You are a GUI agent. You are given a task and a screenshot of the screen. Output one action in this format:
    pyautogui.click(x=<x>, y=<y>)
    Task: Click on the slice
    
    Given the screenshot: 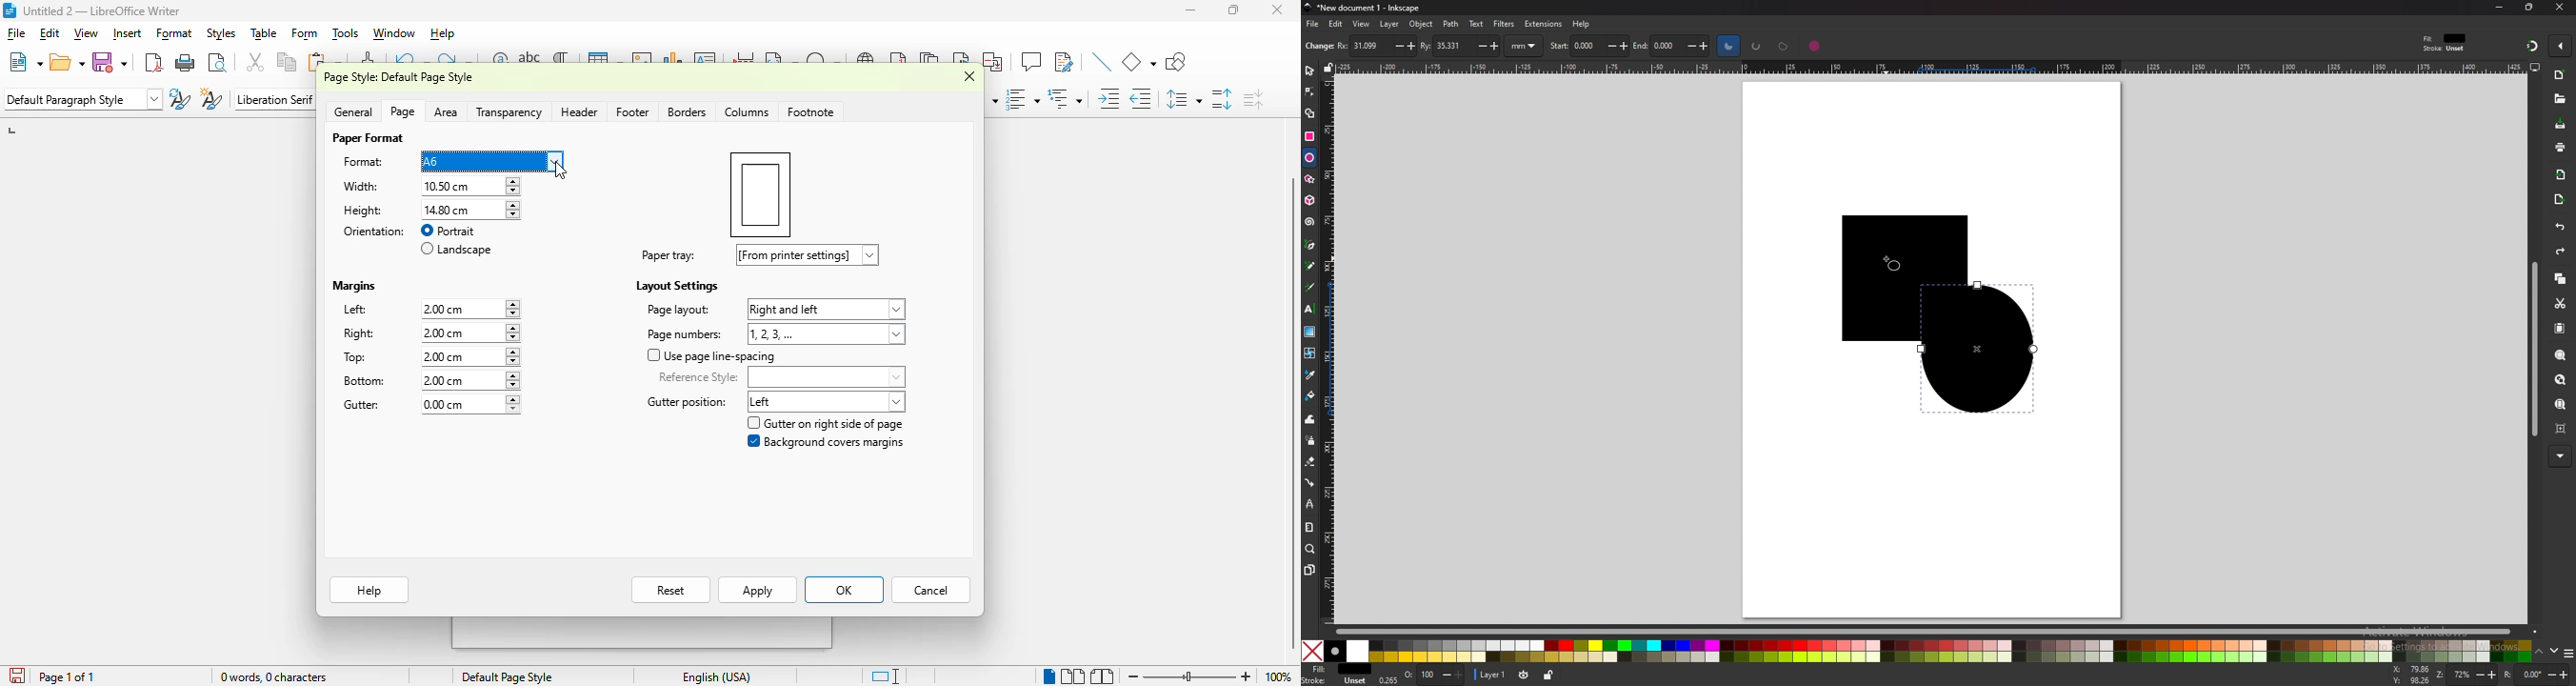 What is the action you would take?
    pyautogui.click(x=1729, y=45)
    